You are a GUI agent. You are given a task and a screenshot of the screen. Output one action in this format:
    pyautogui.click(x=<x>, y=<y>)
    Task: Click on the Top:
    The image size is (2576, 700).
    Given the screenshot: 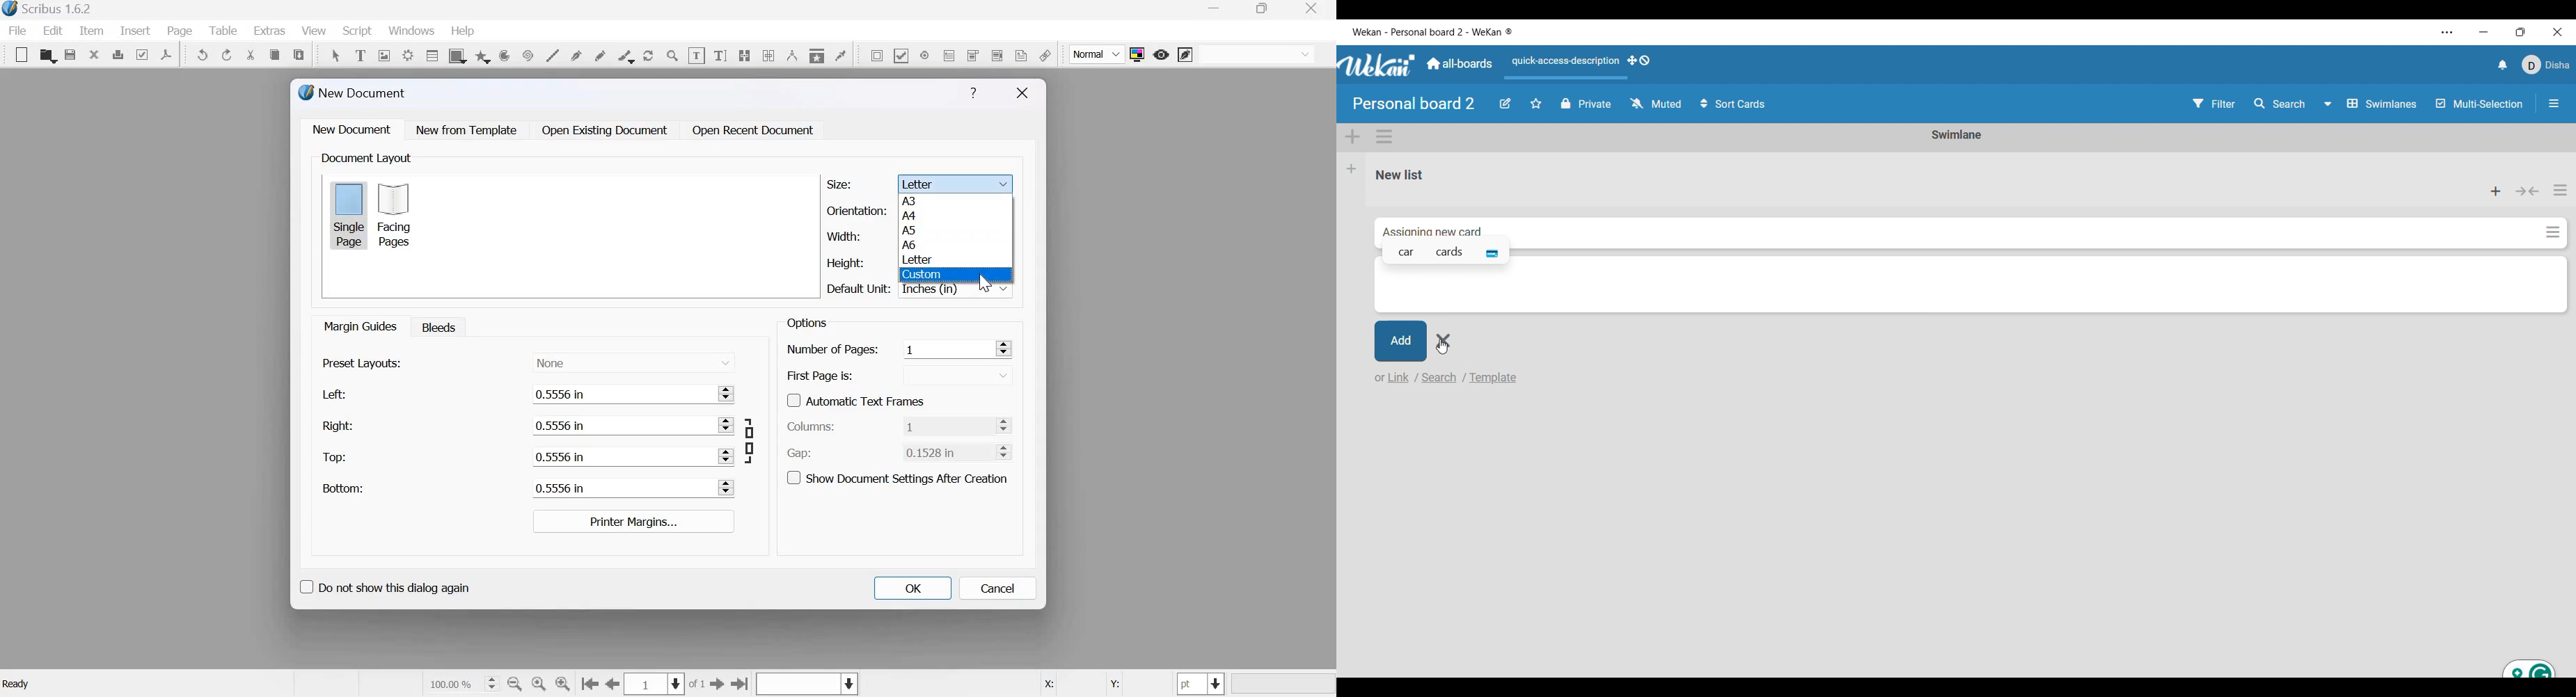 What is the action you would take?
    pyautogui.click(x=335, y=458)
    